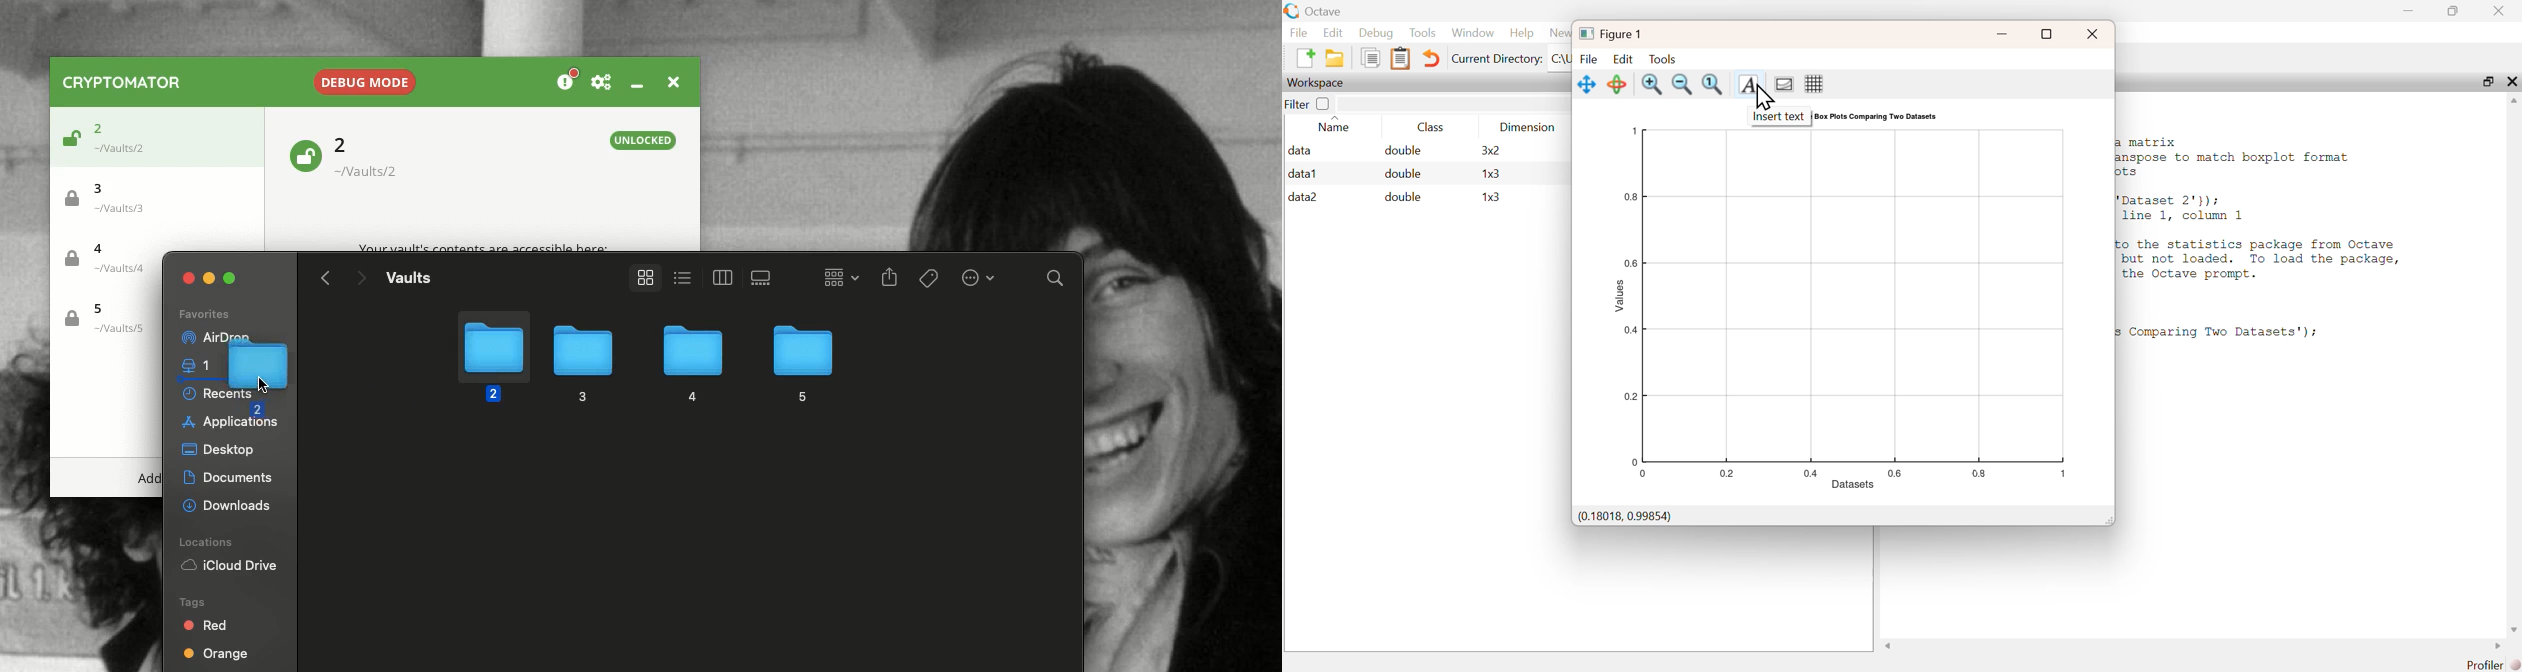 The image size is (2548, 672). Describe the element at coordinates (1624, 517) in the screenshot. I see `(0.18018, 0.99854)` at that location.